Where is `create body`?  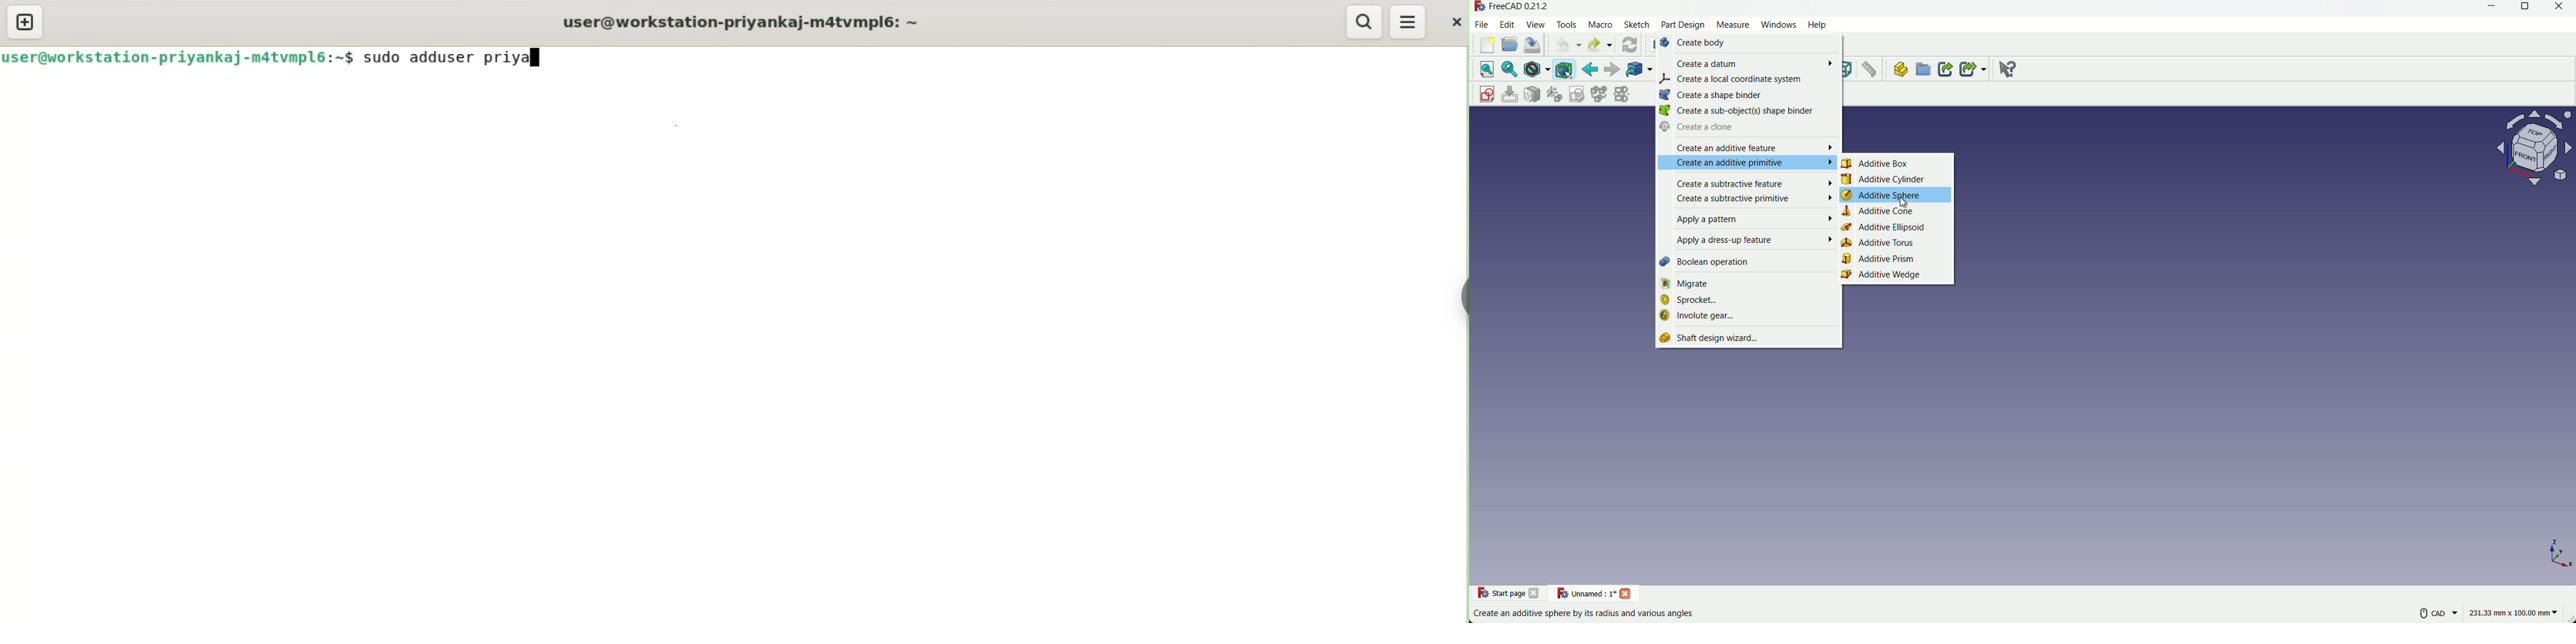 create body is located at coordinates (1750, 44).